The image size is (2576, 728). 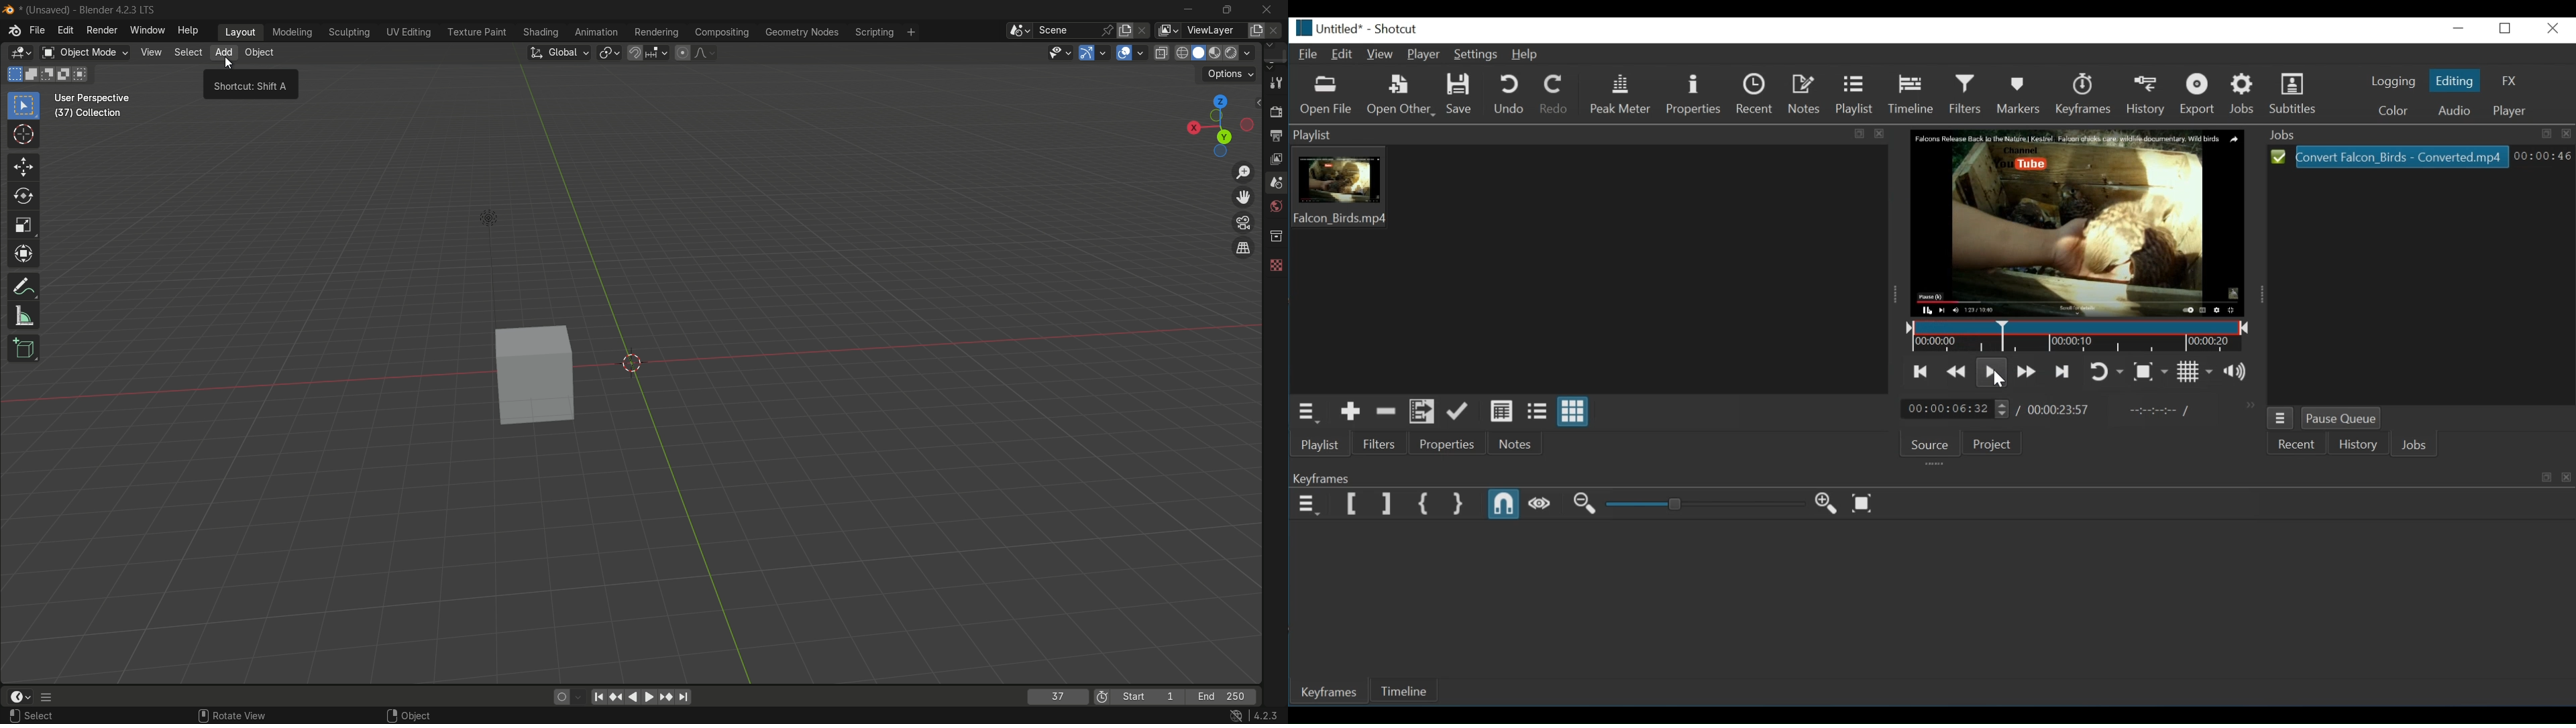 What do you see at coordinates (2294, 93) in the screenshot?
I see `Subtitles` at bounding box center [2294, 93].